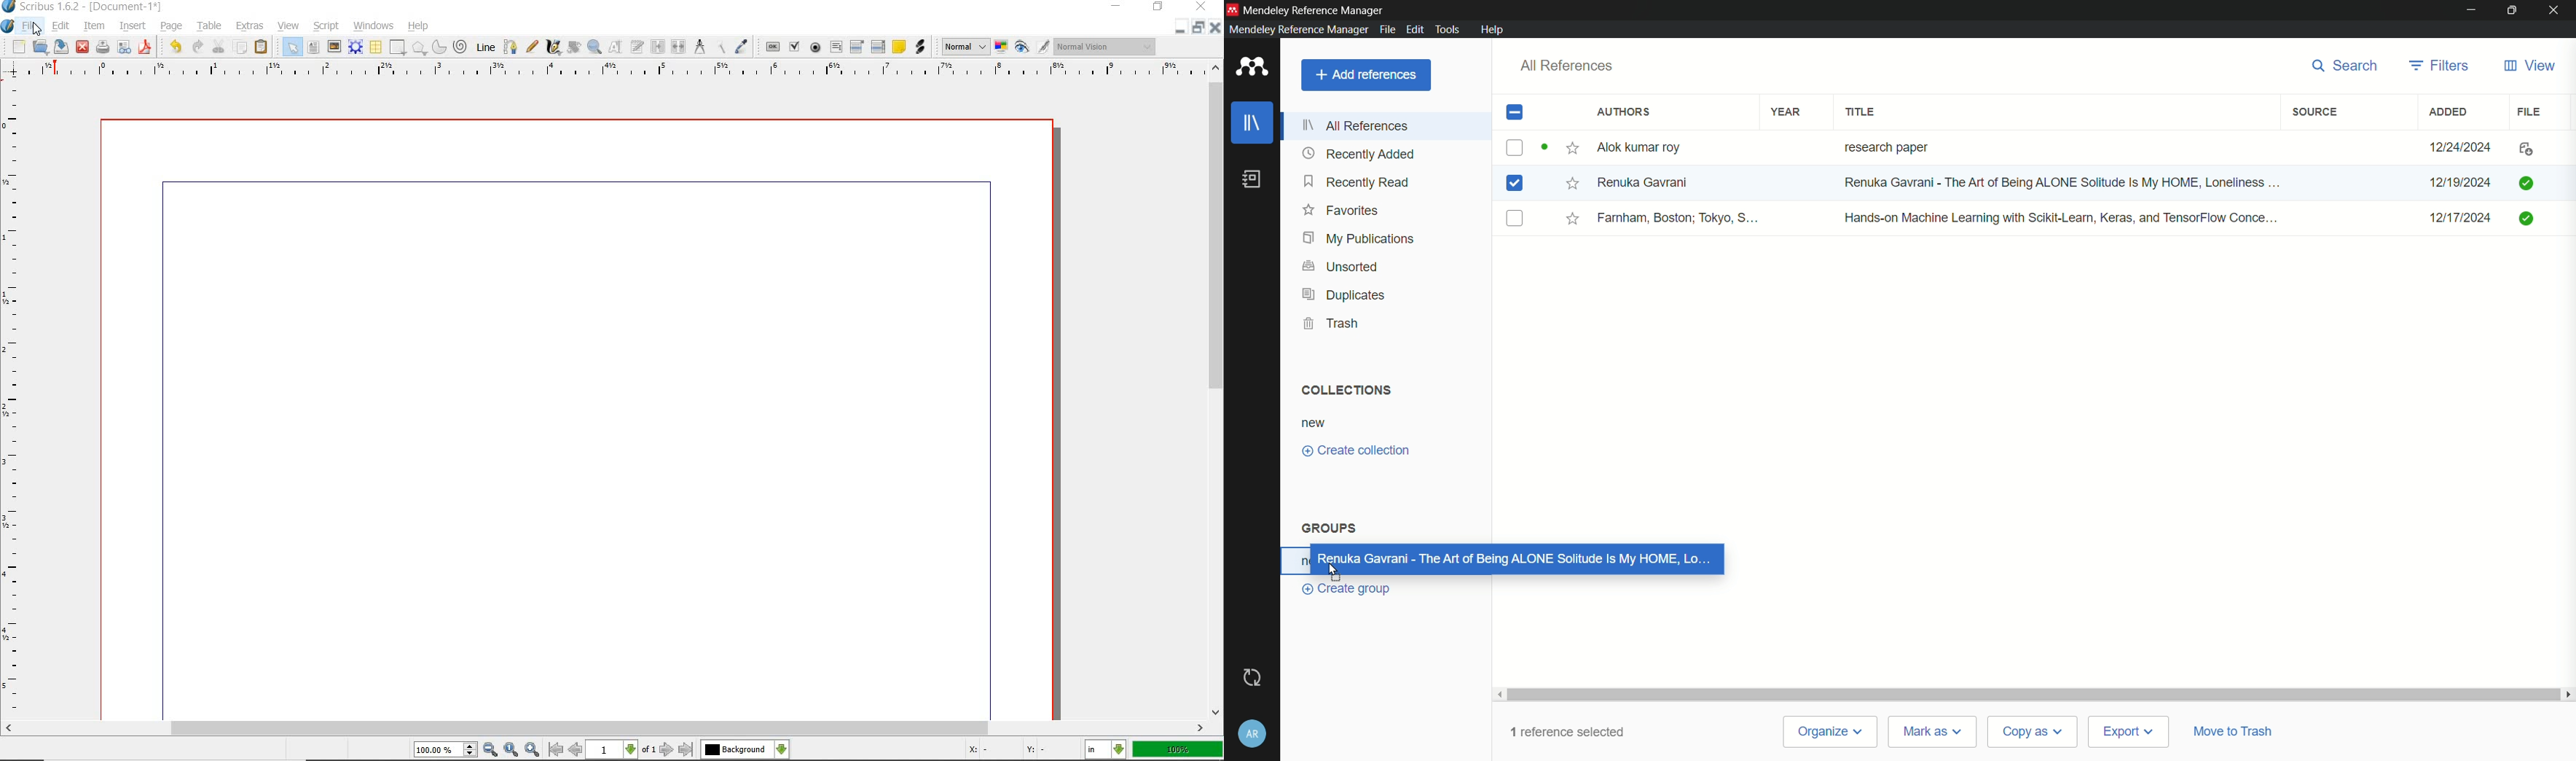 The image size is (2576, 784). What do you see at coordinates (420, 48) in the screenshot?
I see `polygon` at bounding box center [420, 48].